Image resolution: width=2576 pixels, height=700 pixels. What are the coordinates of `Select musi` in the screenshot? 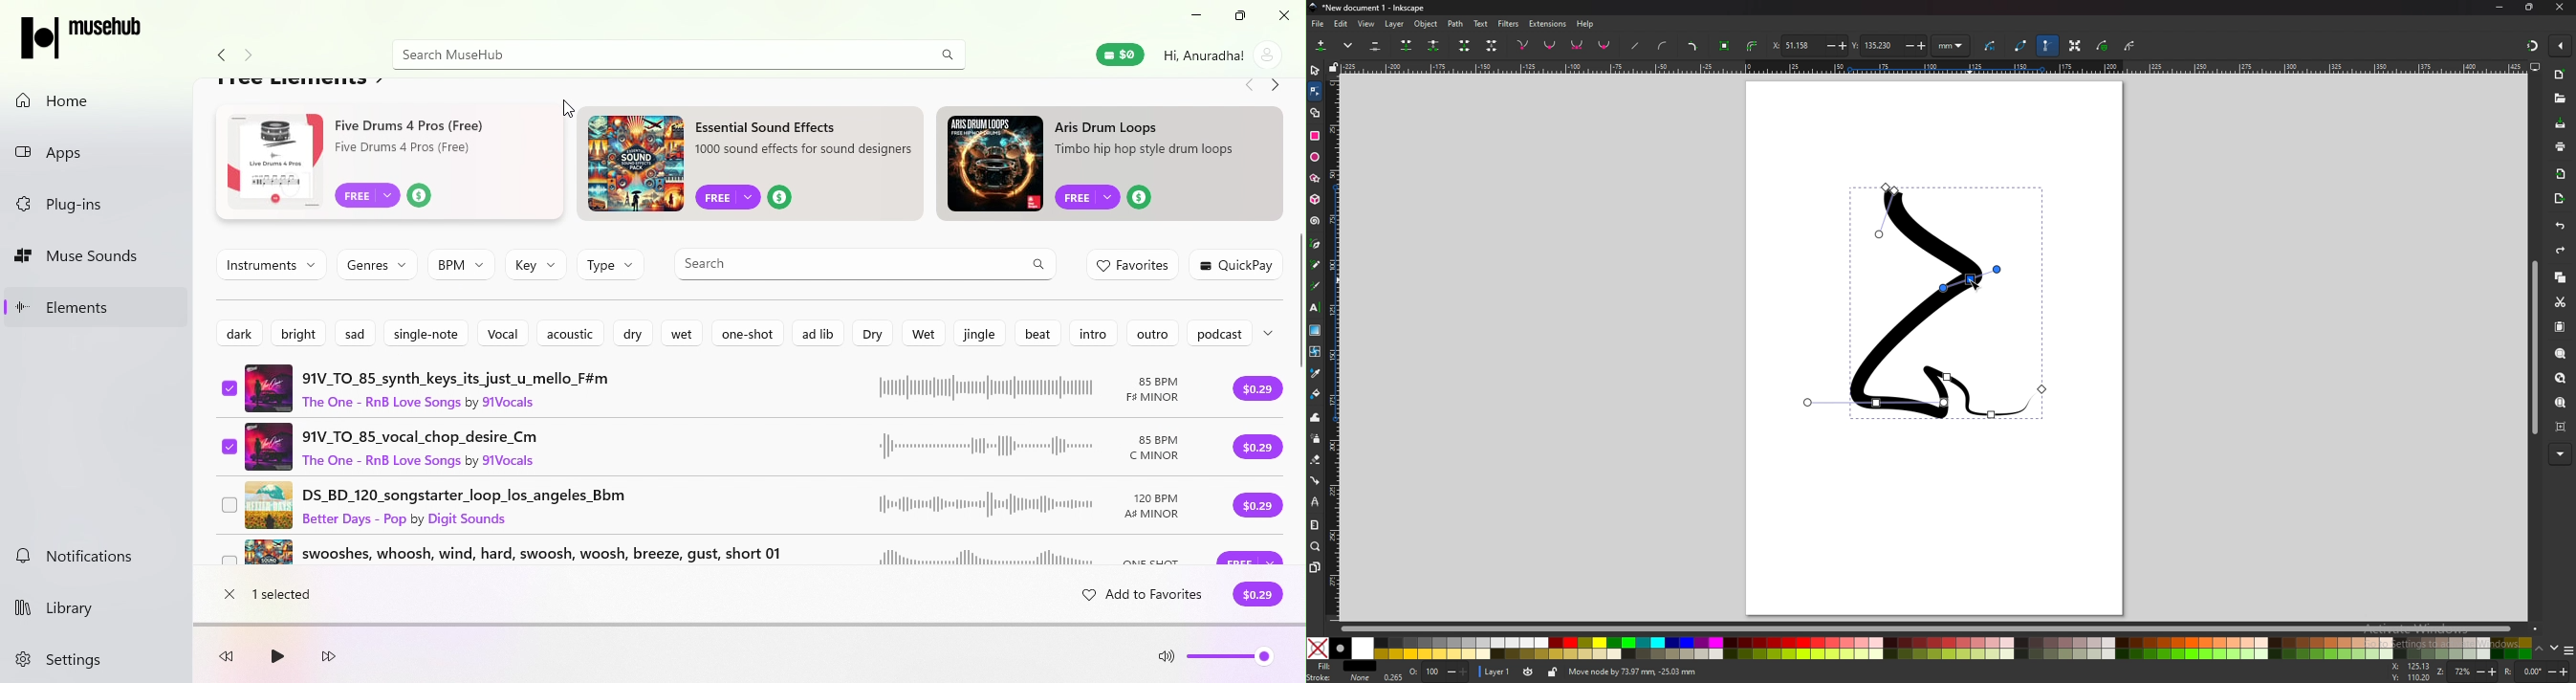 It's located at (229, 505).